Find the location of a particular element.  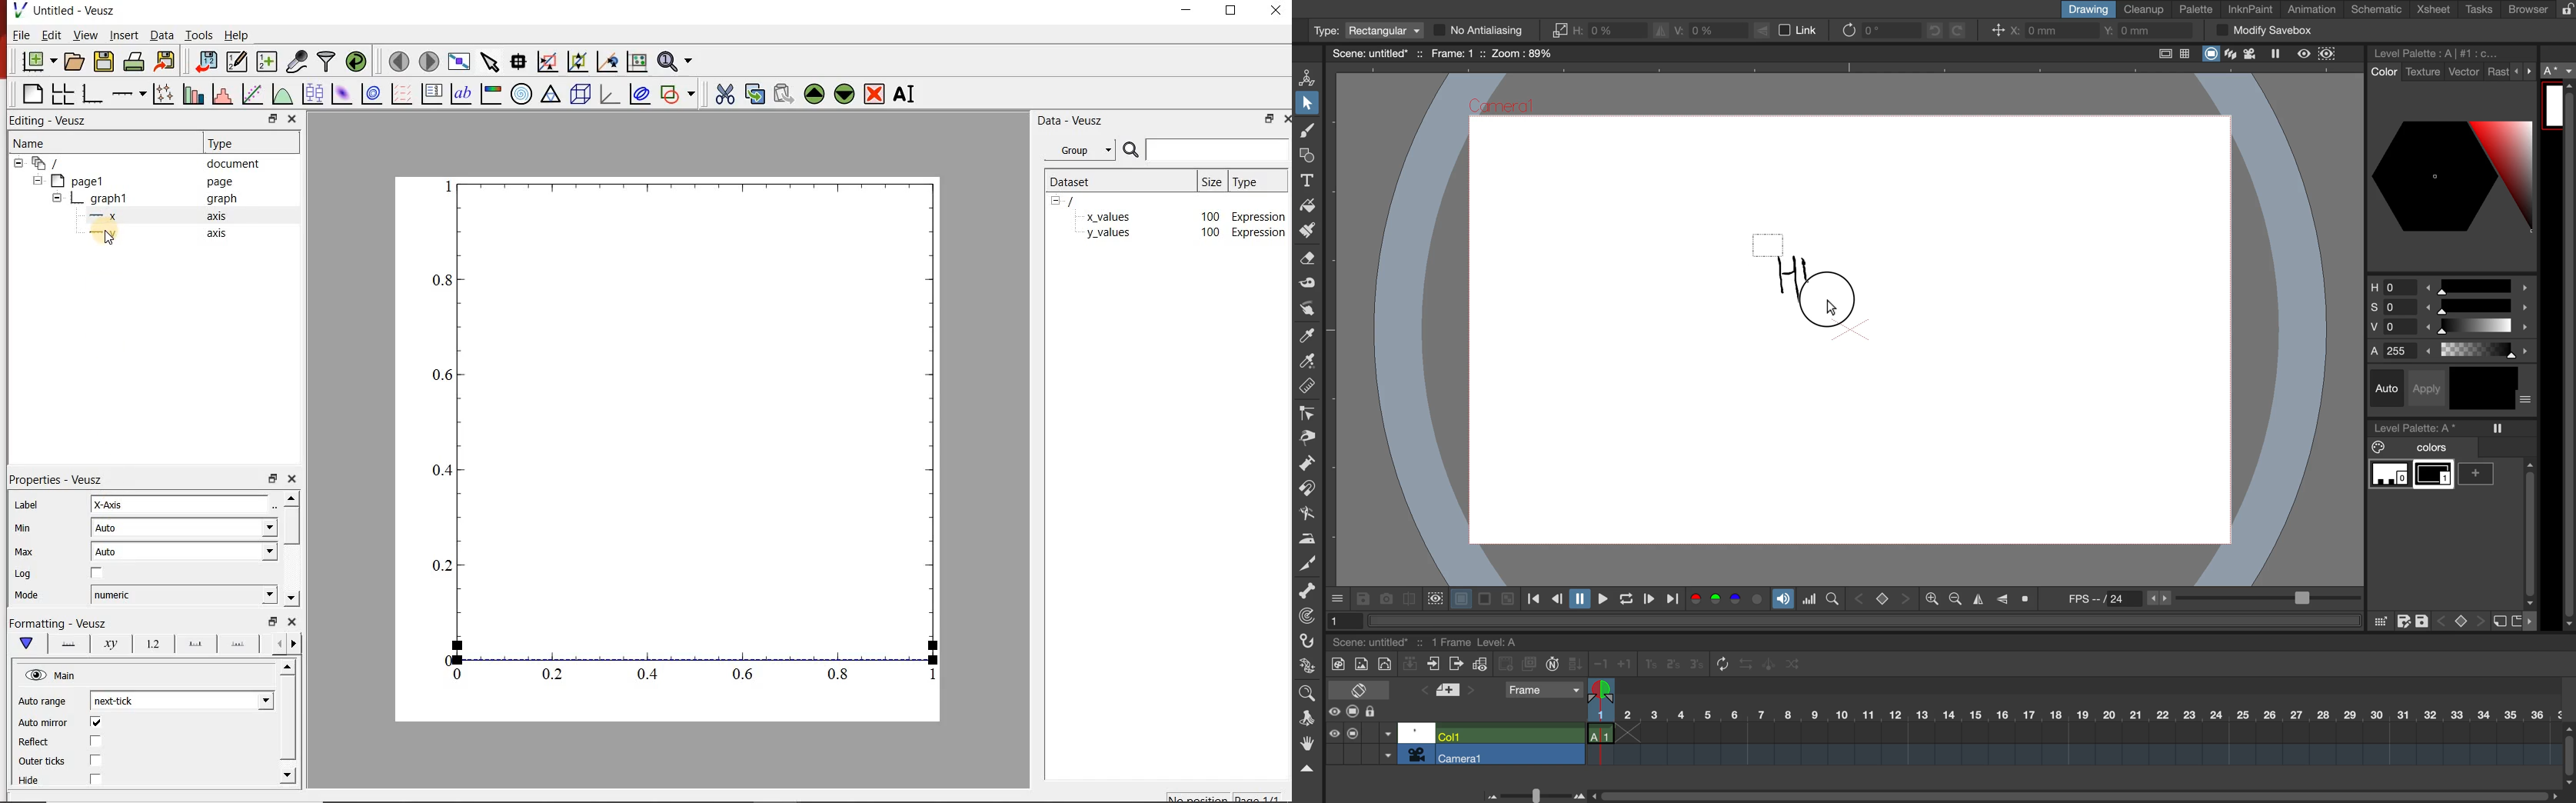

hide is located at coordinates (37, 180).